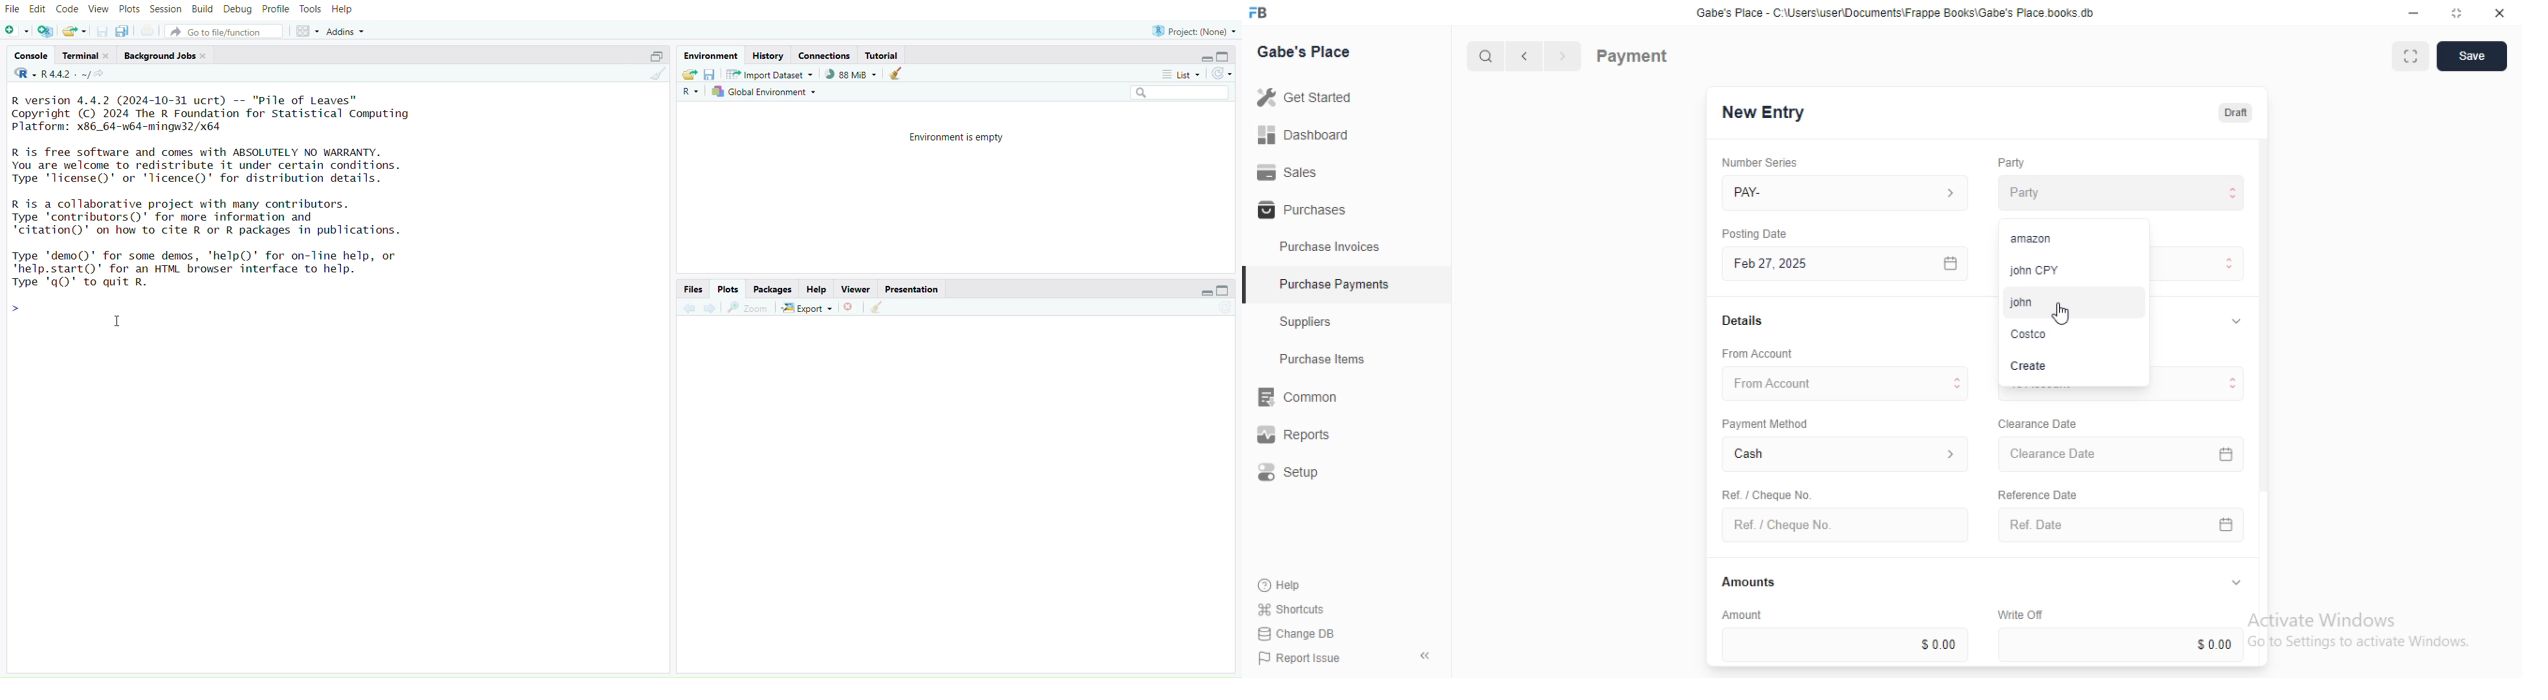 The image size is (2548, 700). I want to click on collapse sidebar, so click(1424, 655).